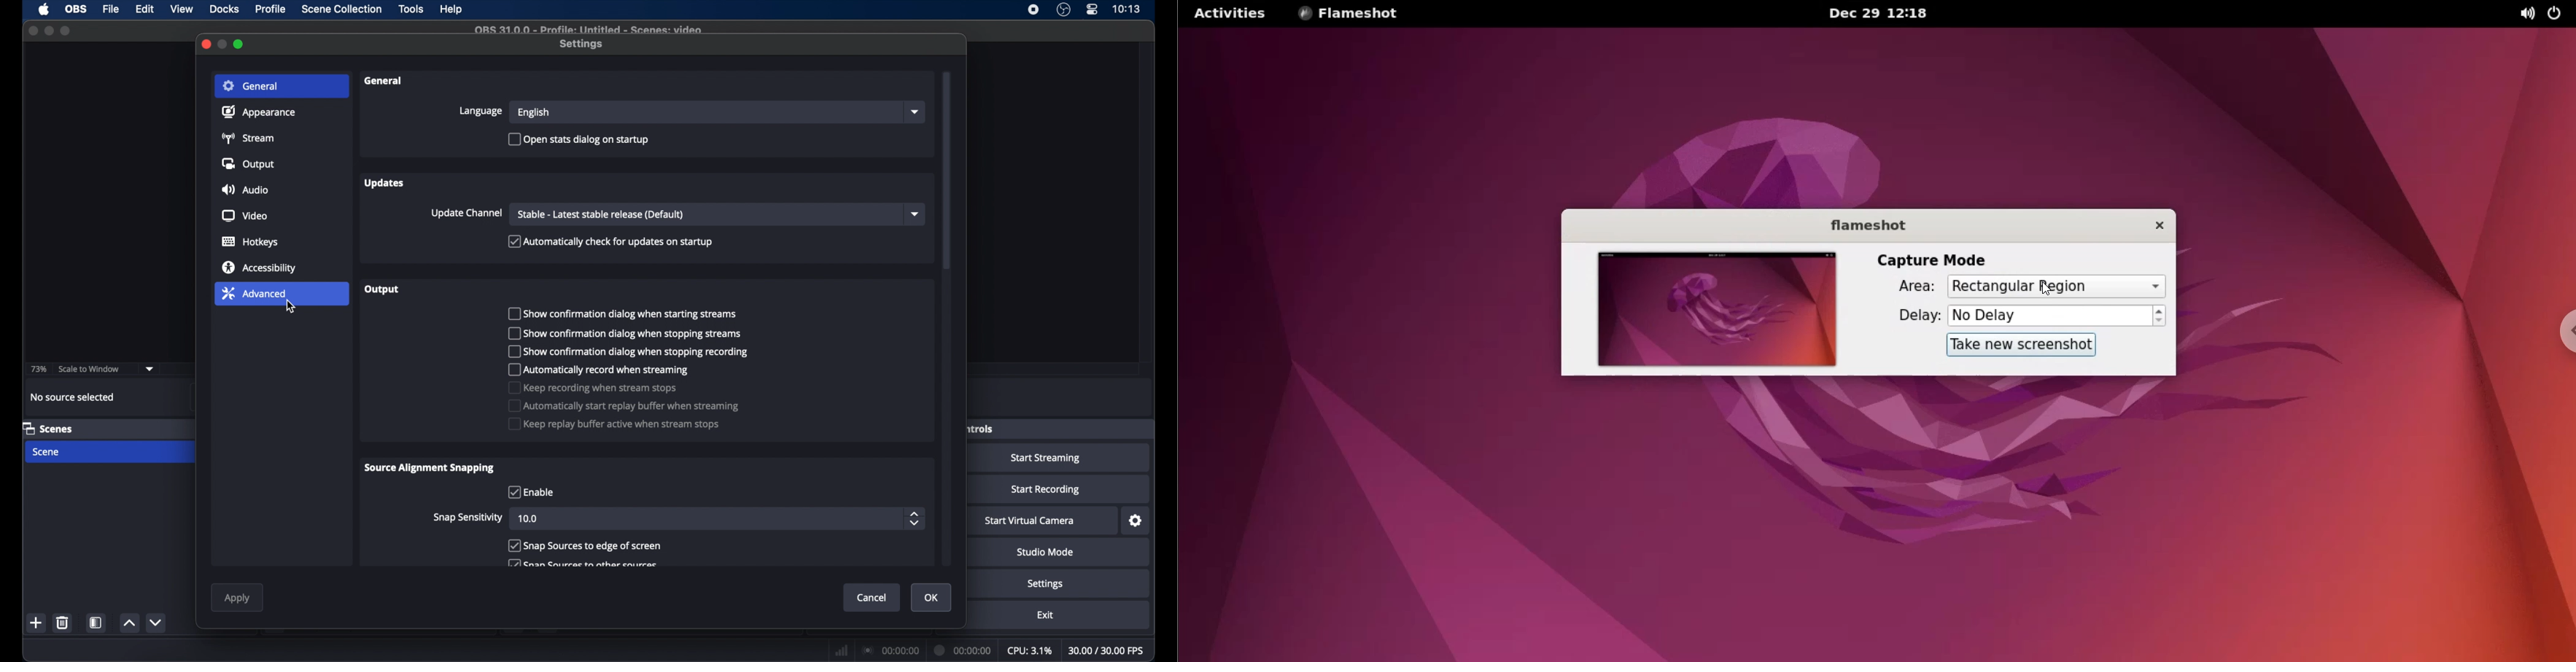 This screenshot has width=2576, height=672. I want to click on video, so click(245, 216).